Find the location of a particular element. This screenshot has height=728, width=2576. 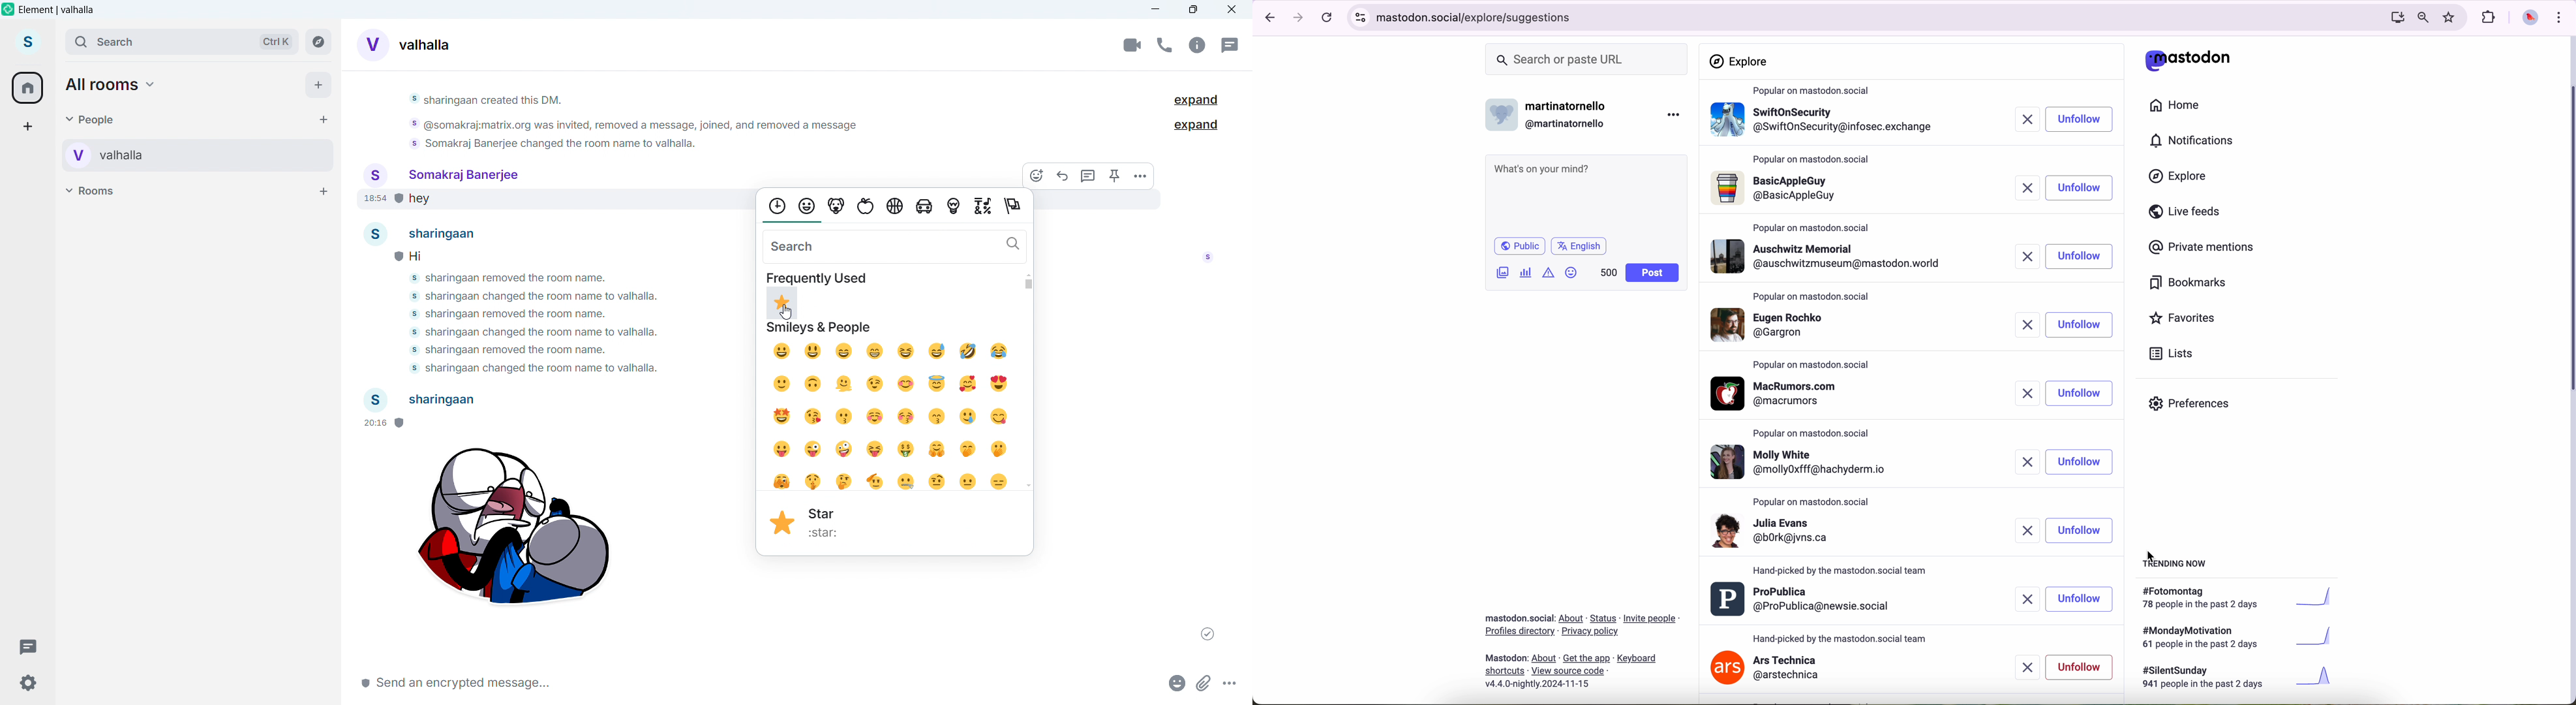

smiling face with tear is located at coordinates (971, 416).